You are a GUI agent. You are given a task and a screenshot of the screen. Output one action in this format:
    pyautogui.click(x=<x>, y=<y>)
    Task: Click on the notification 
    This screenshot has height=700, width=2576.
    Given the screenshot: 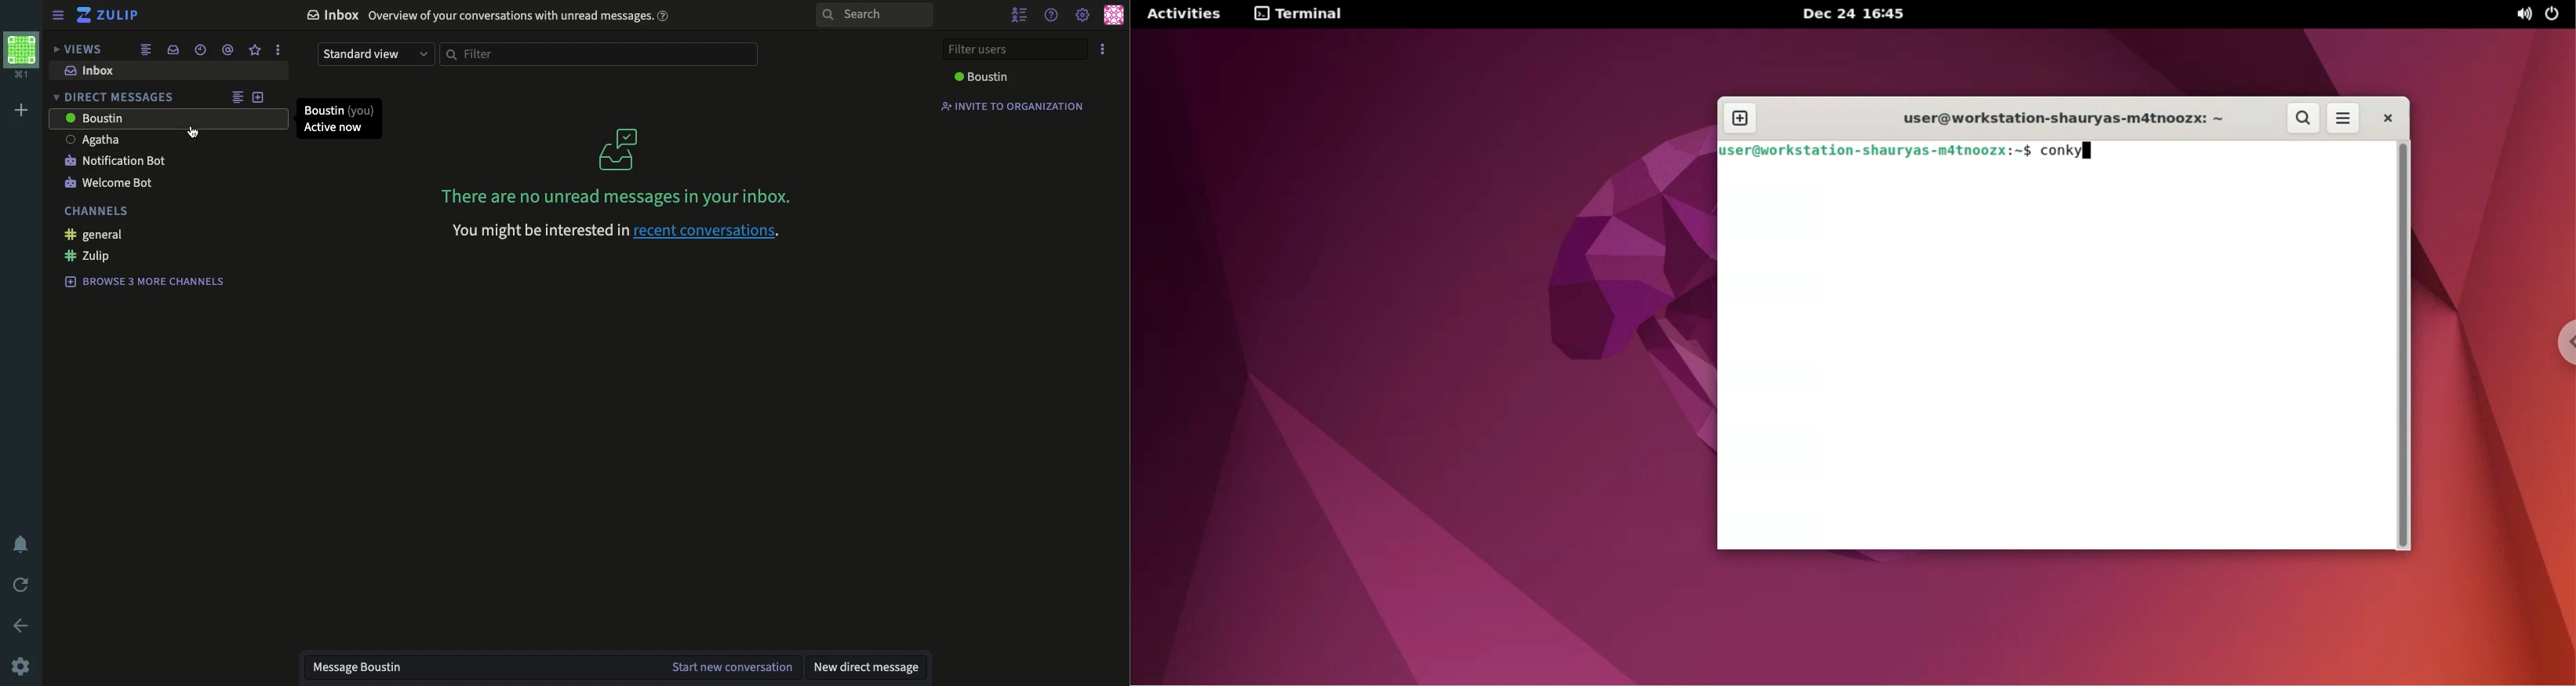 What is the action you would take?
    pyautogui.click(x=23, y=544)
    